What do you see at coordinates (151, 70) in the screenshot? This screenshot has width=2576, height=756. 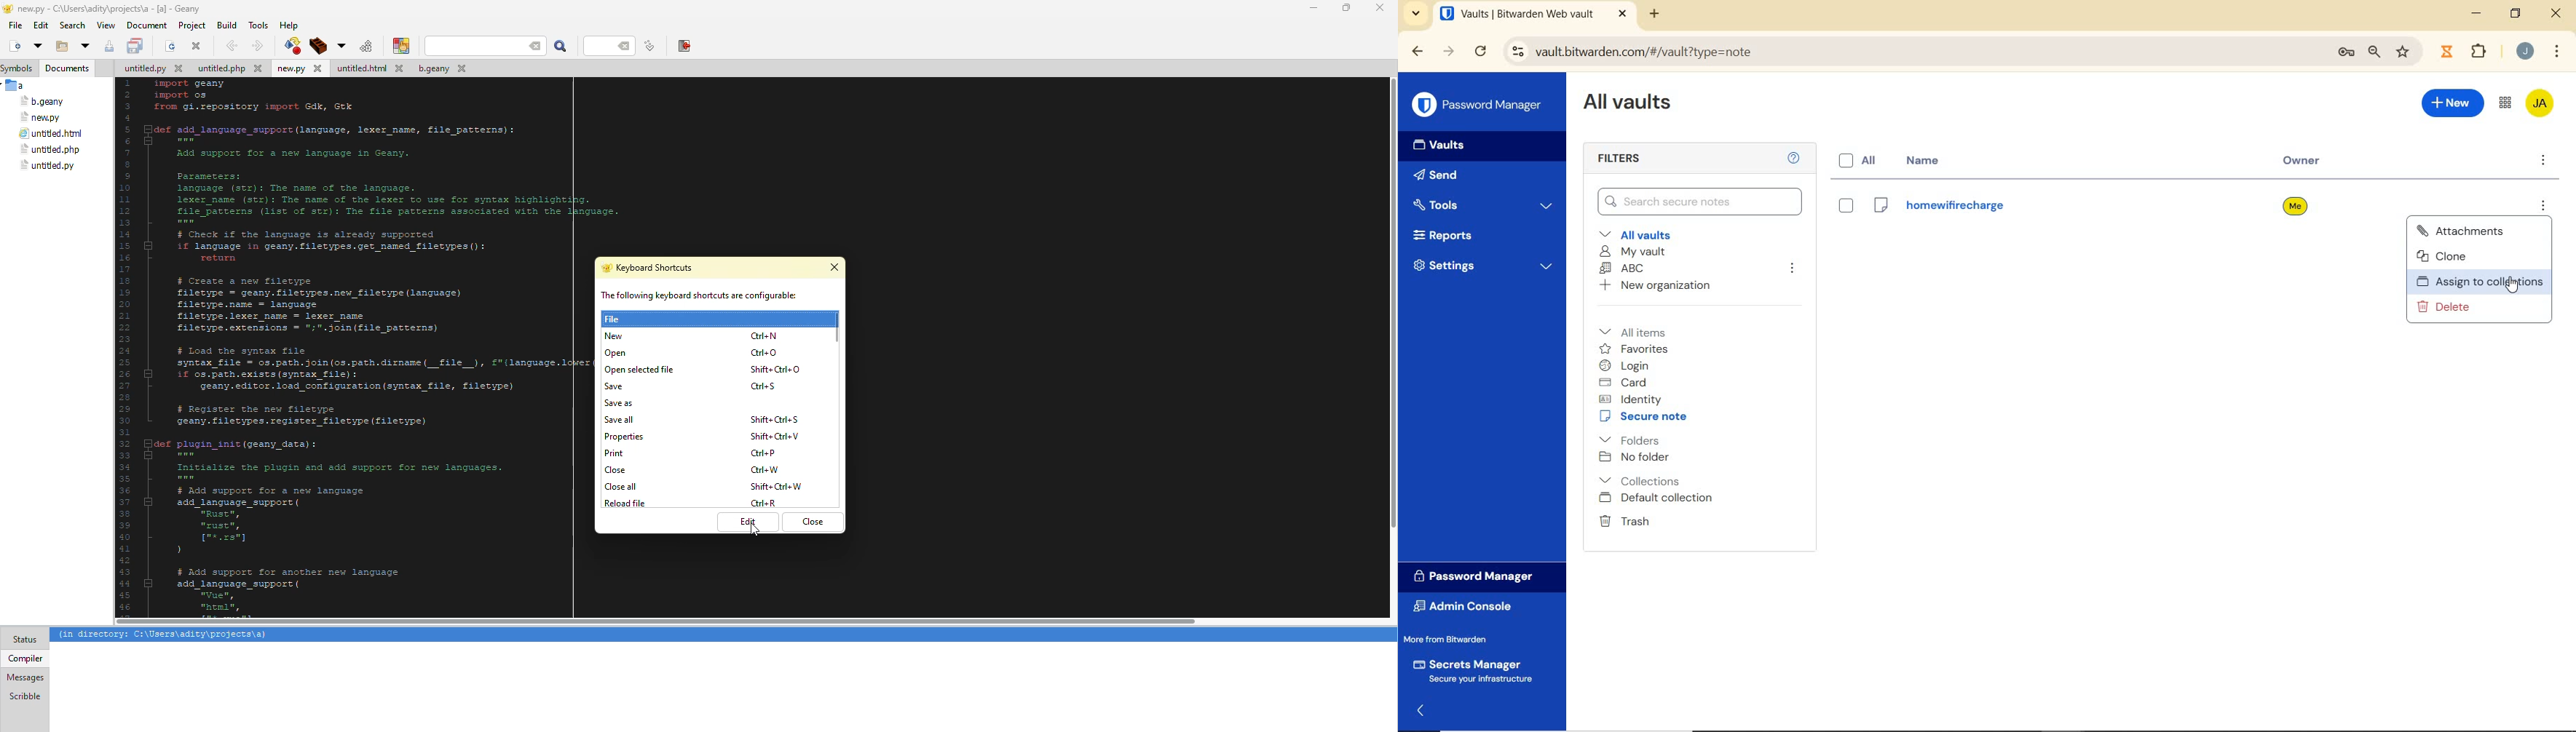 I see `file` at bounding box center [151, 70].